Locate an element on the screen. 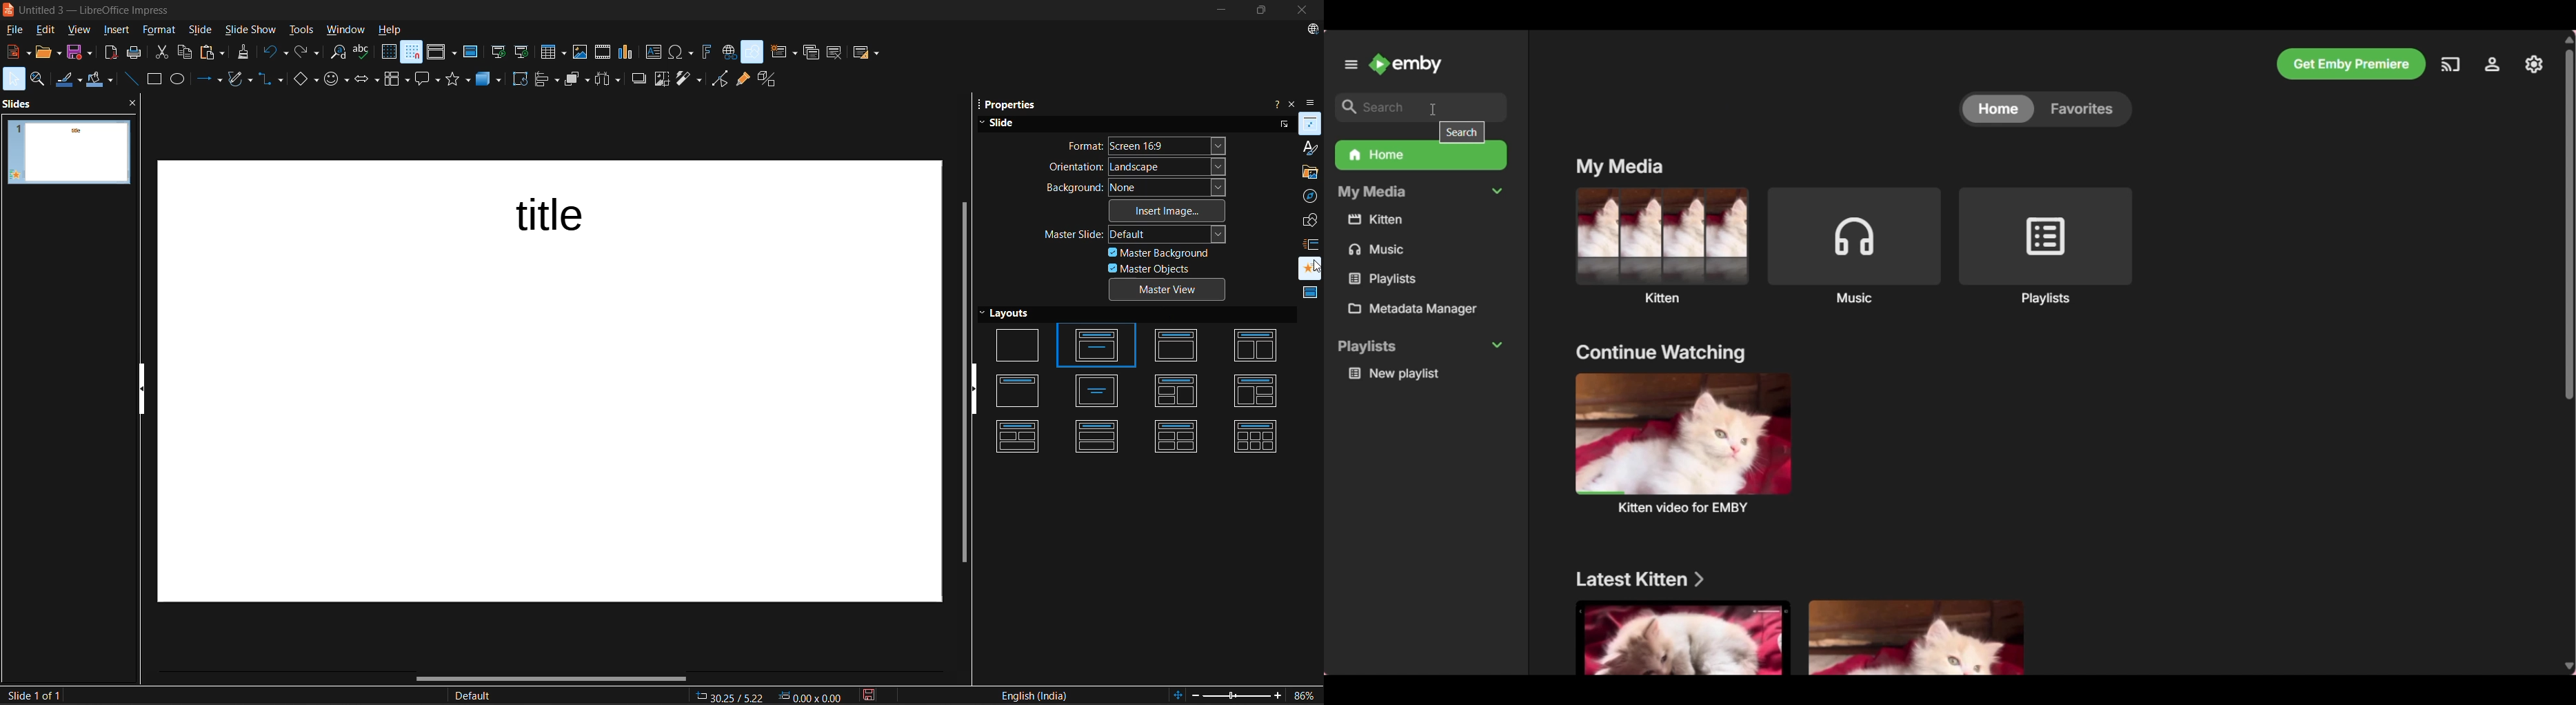 The width and height of the screenshot is (2576, 728). block arrows is located at coordinates (369, 81).